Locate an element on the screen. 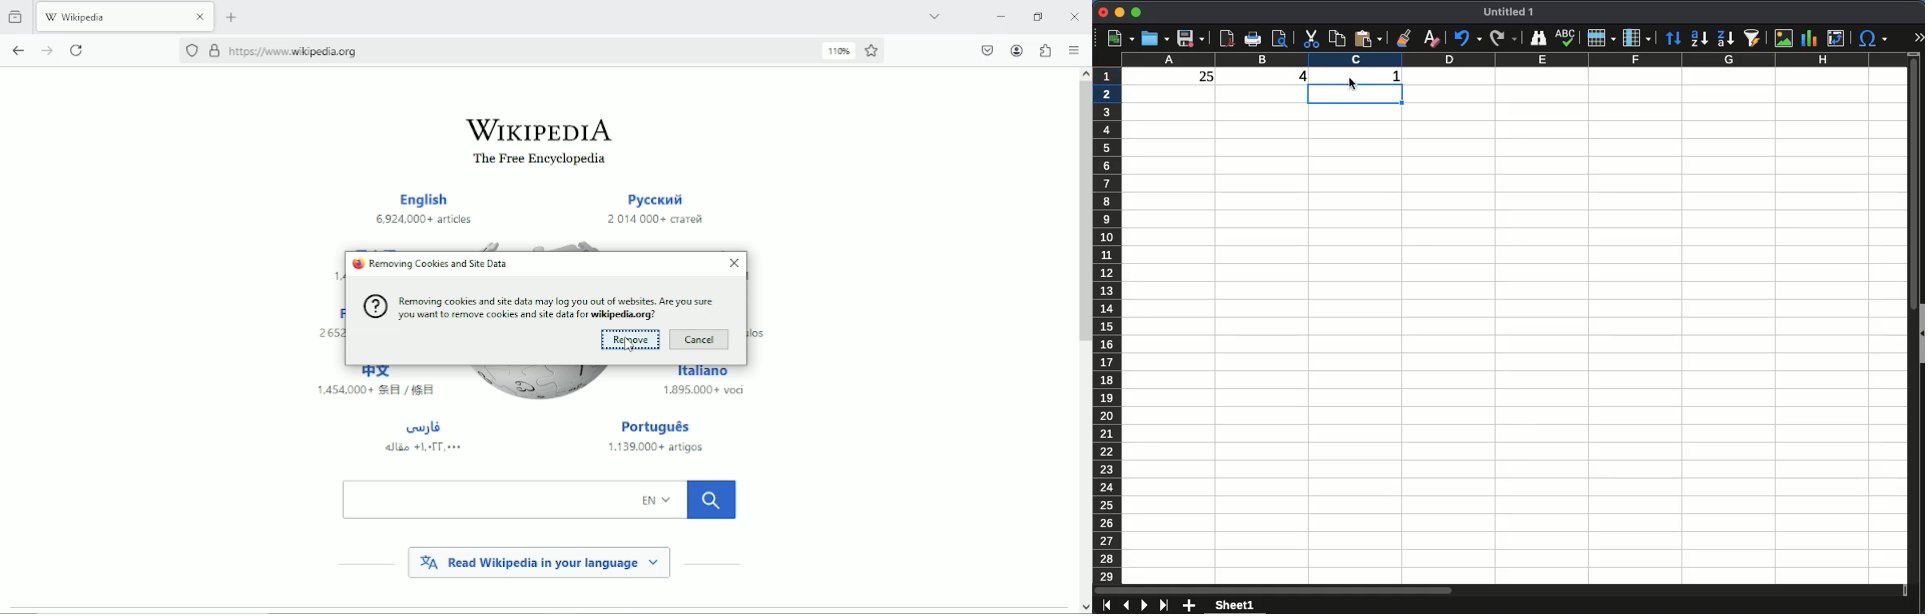  Portugués
1.139.000+ artigos is located at coordinates (663, 438).